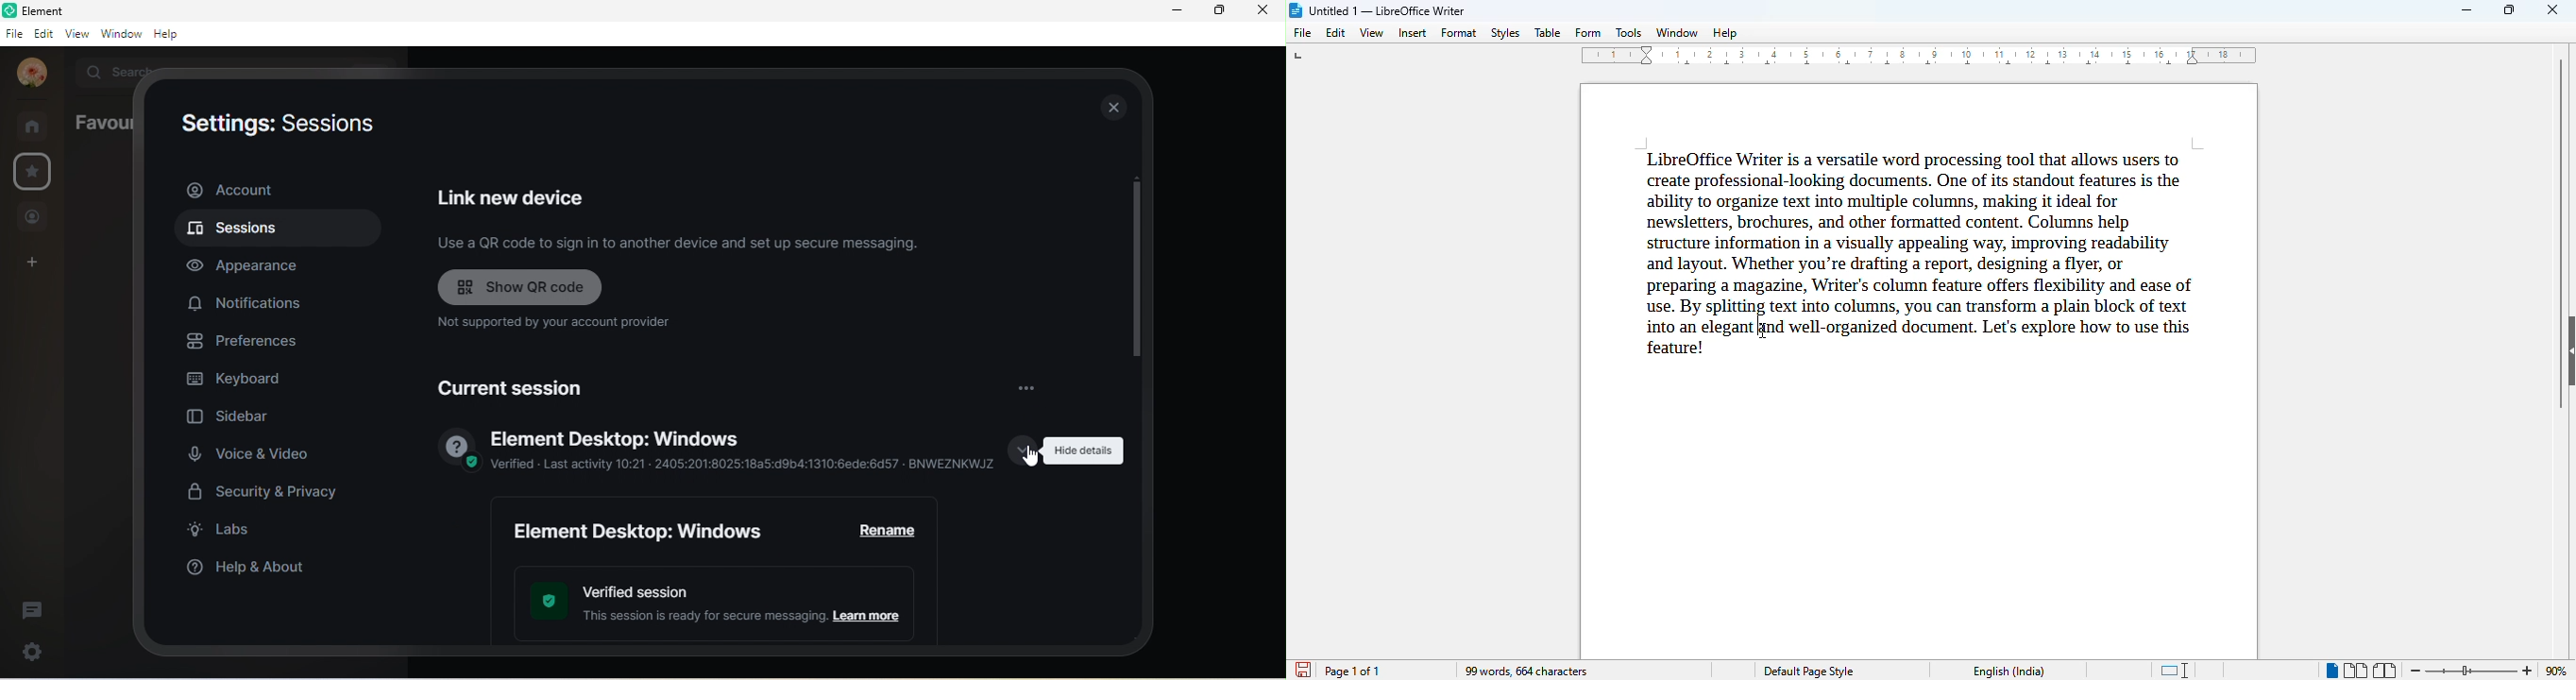  Describe the element at coordinates (1301, 667) in the screenshot. I see `save document` at that location.